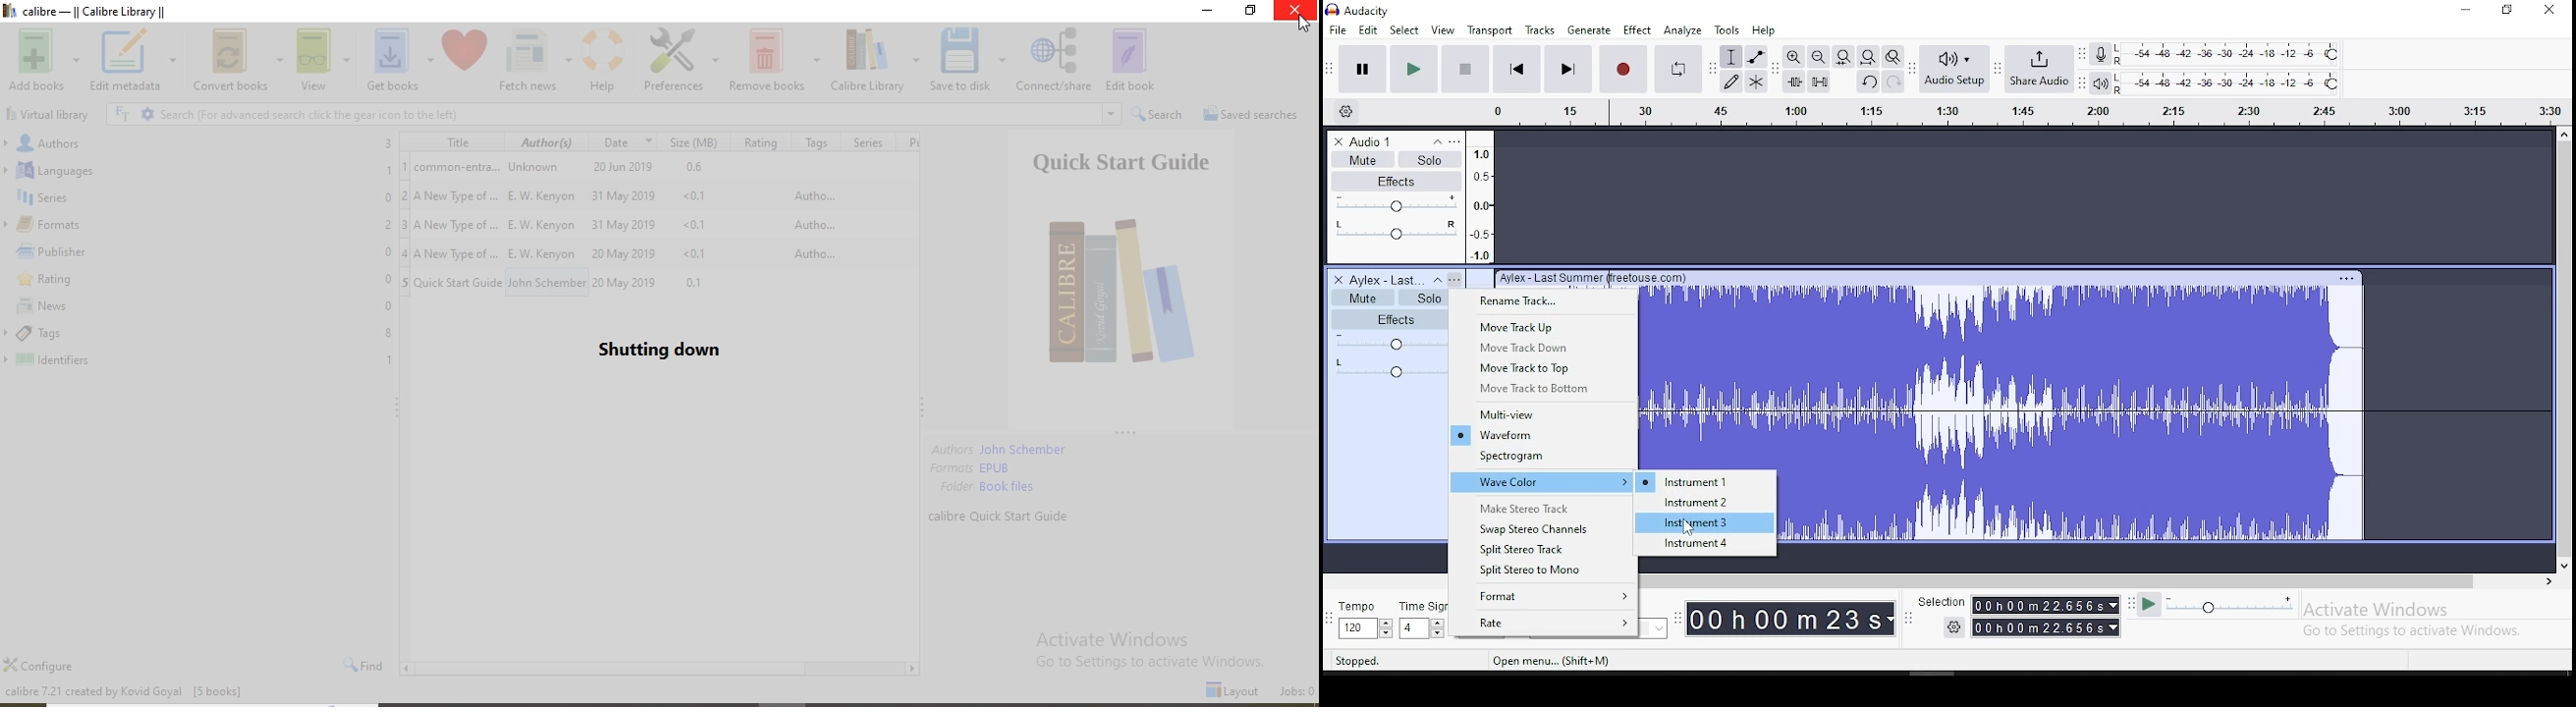  What do you see at coordinates (2093, 580) in the screenshot?
I see `scroll bar` at bounding box center [2093, 580].